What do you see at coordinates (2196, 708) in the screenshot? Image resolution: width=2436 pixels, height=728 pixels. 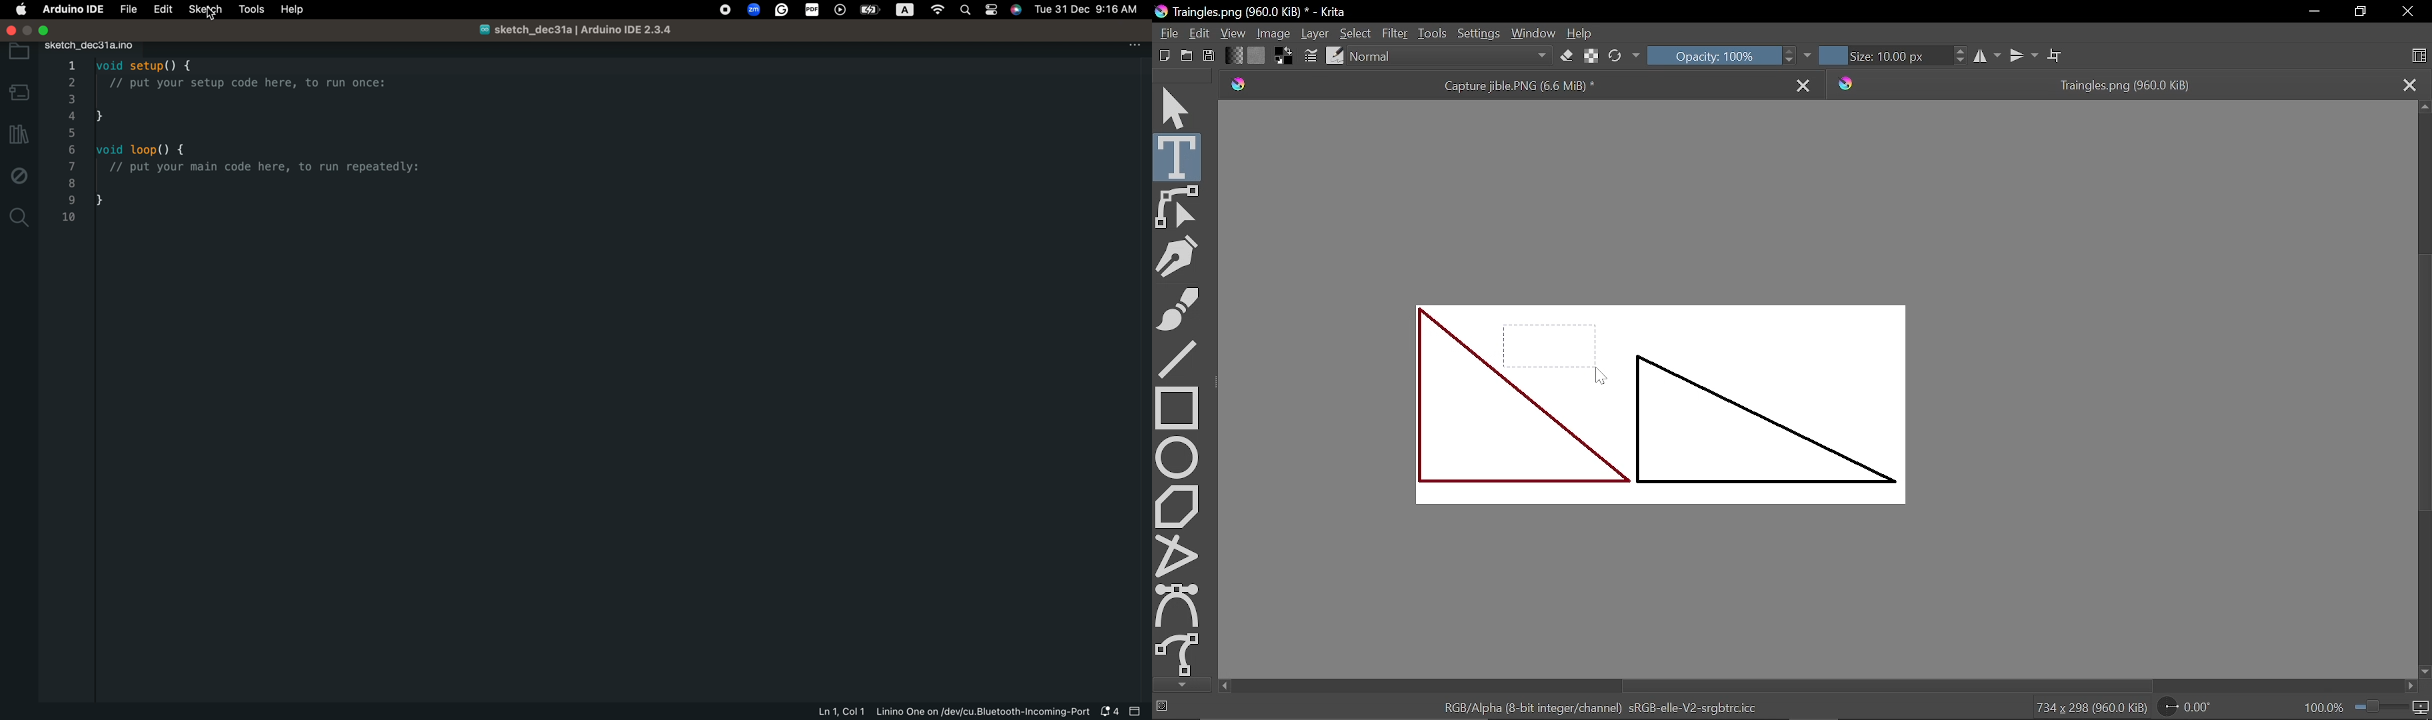 I see `Rotate` at bounding box center [2196, 708].